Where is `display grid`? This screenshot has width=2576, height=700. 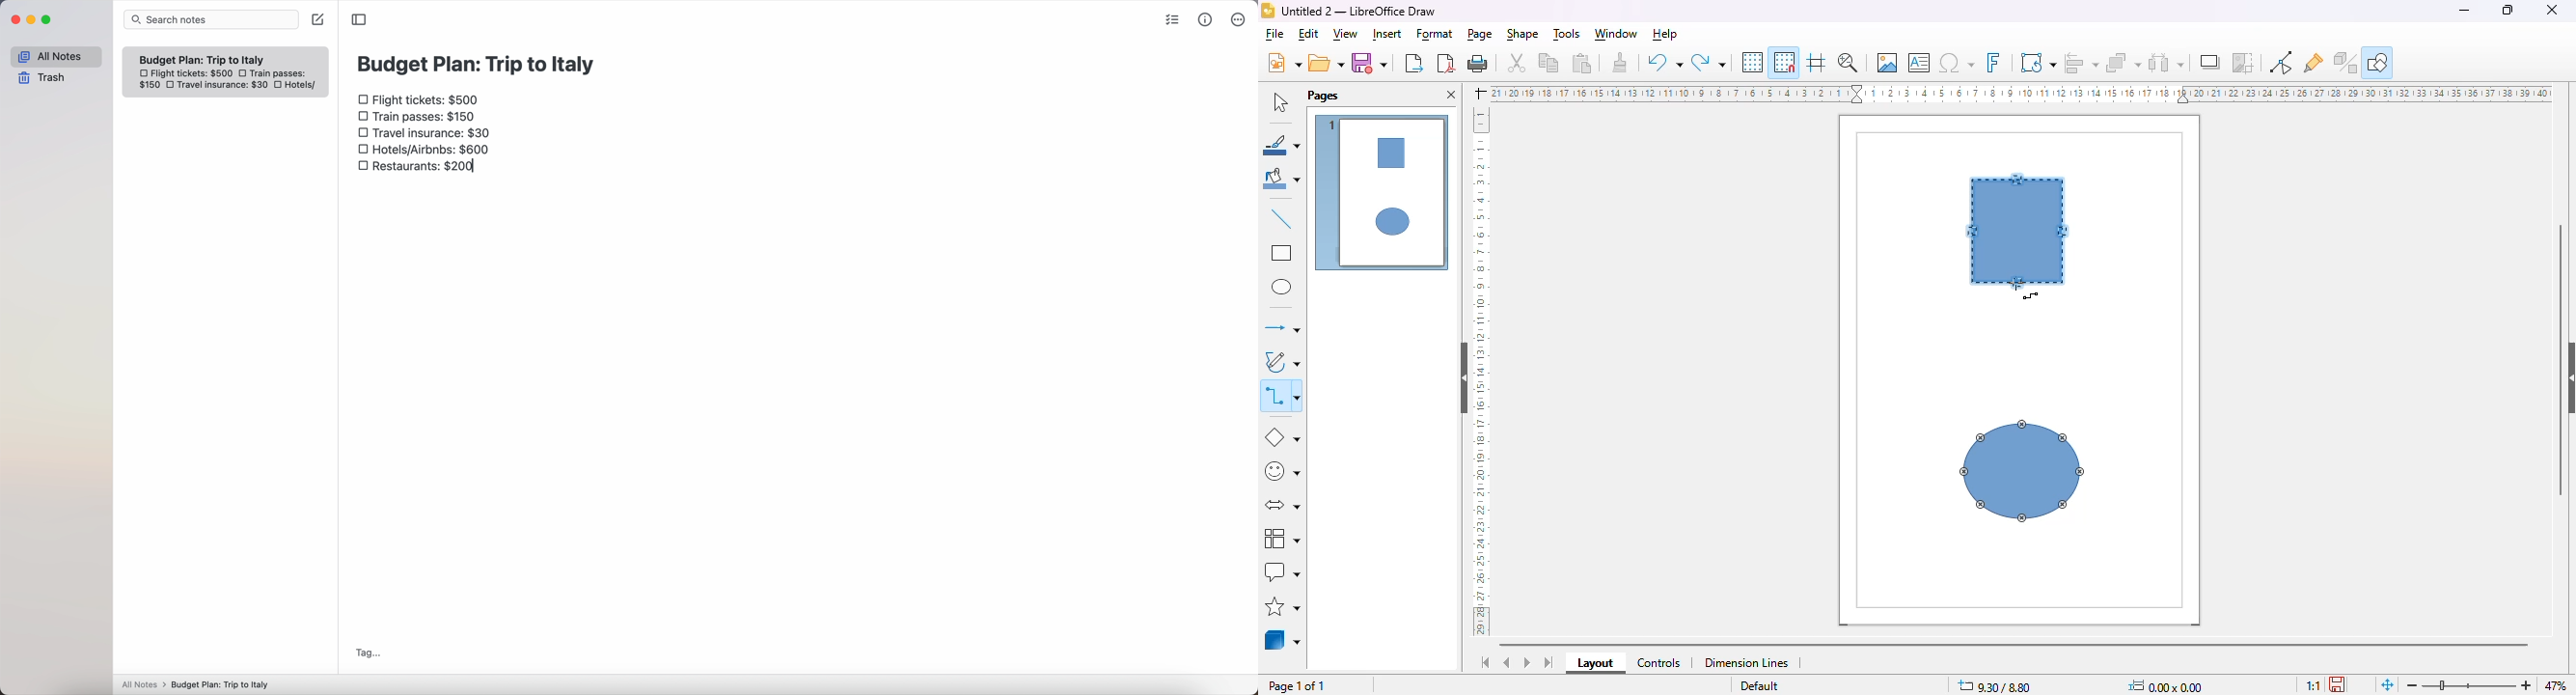 display grid is located at coordinates (1752, 62).